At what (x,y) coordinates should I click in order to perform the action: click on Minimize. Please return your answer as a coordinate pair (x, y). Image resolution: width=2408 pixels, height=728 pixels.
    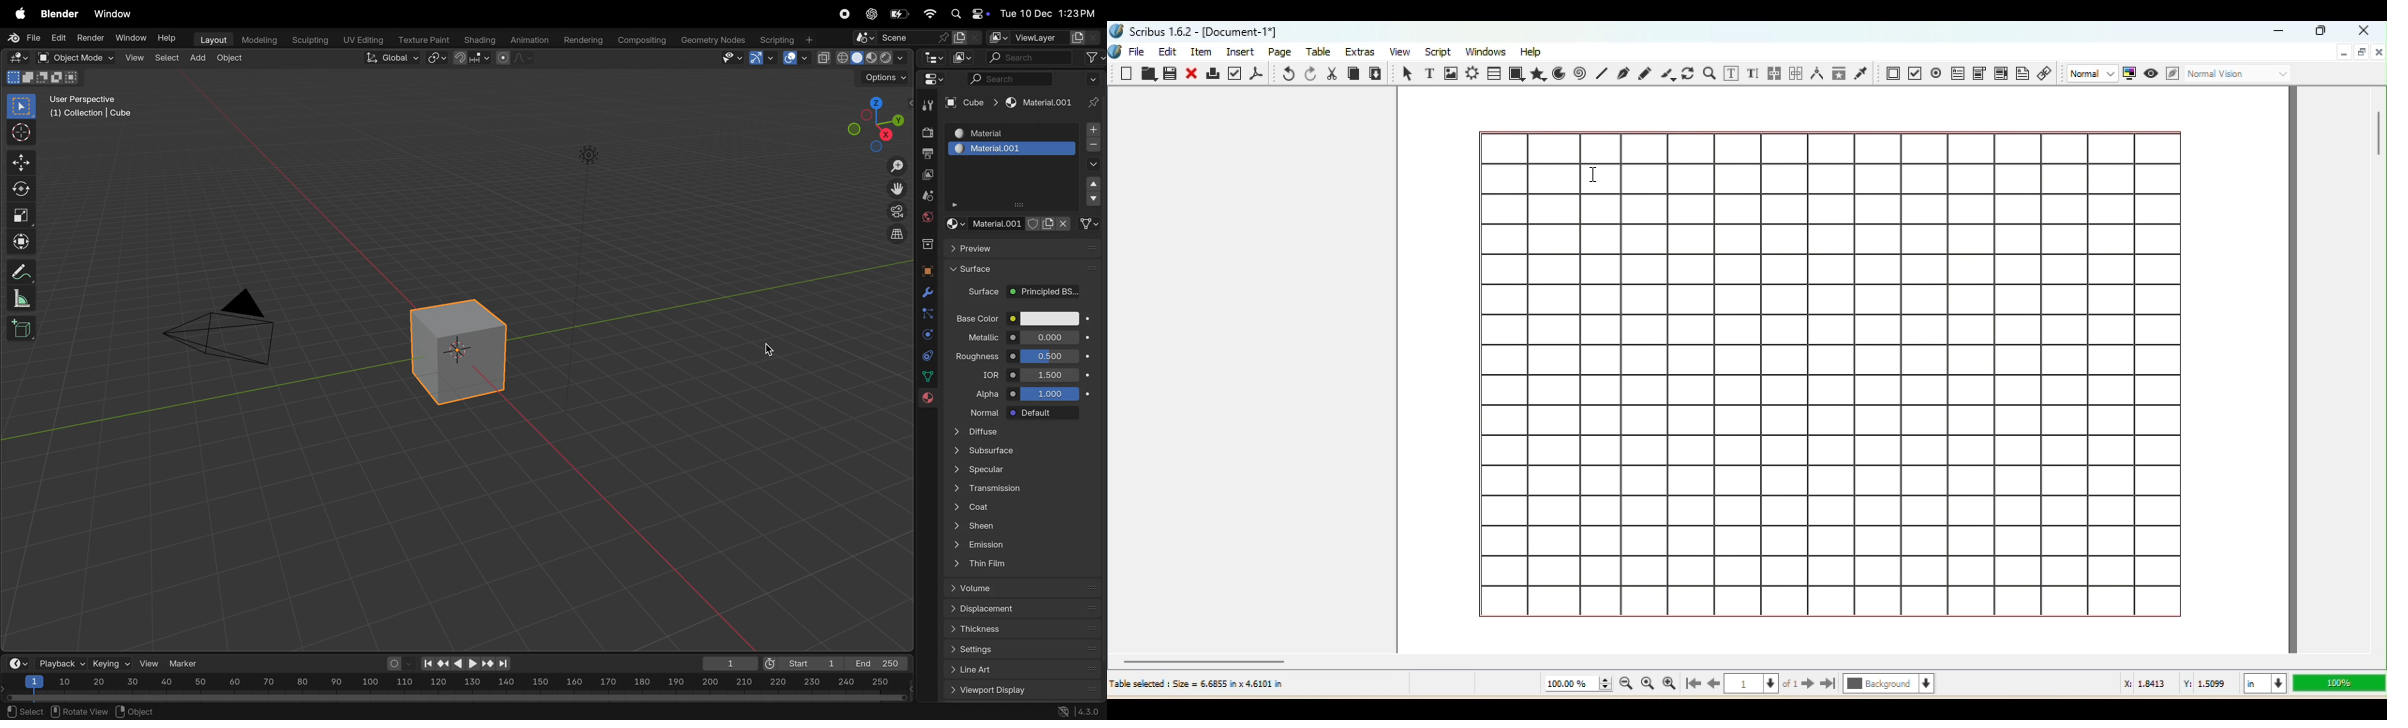
    Looking at the image, I should click on (2343, 53).